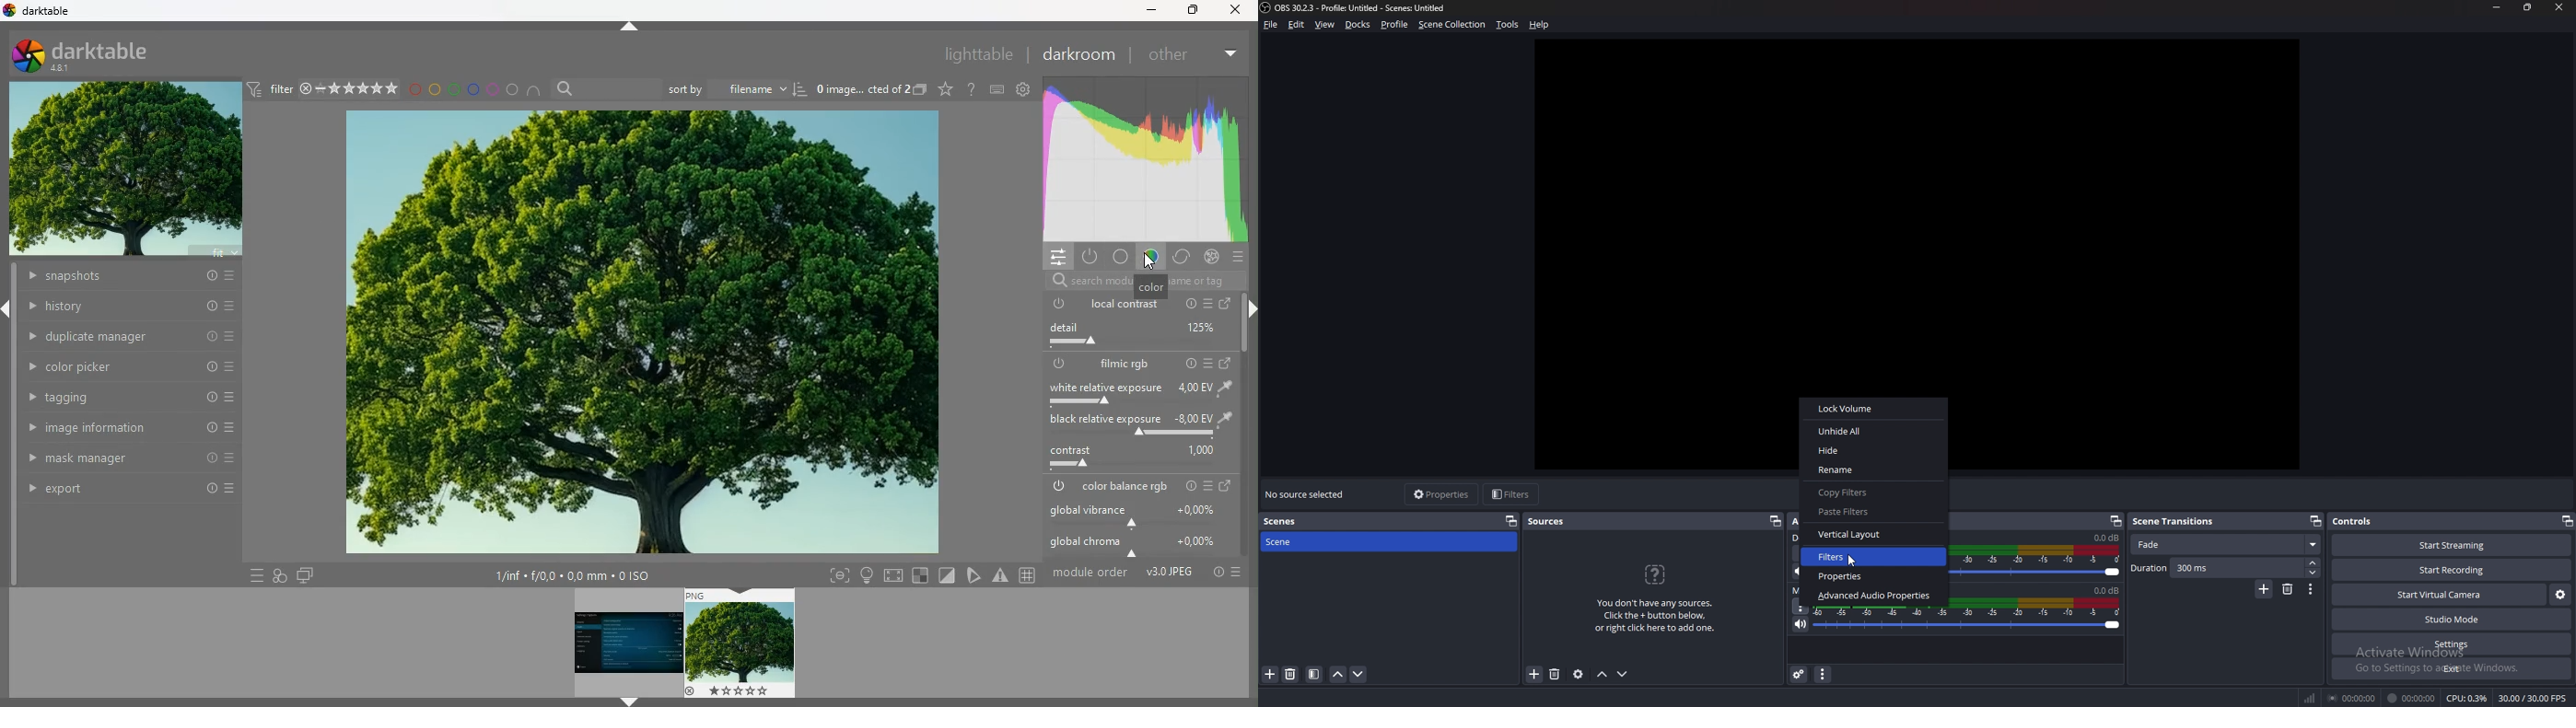 The width and height of the screenshot is (2576, 728). What do you see at coordinates (1446, 495) in the screenshot?
I see `properties` at bounding box center [1446, 495].